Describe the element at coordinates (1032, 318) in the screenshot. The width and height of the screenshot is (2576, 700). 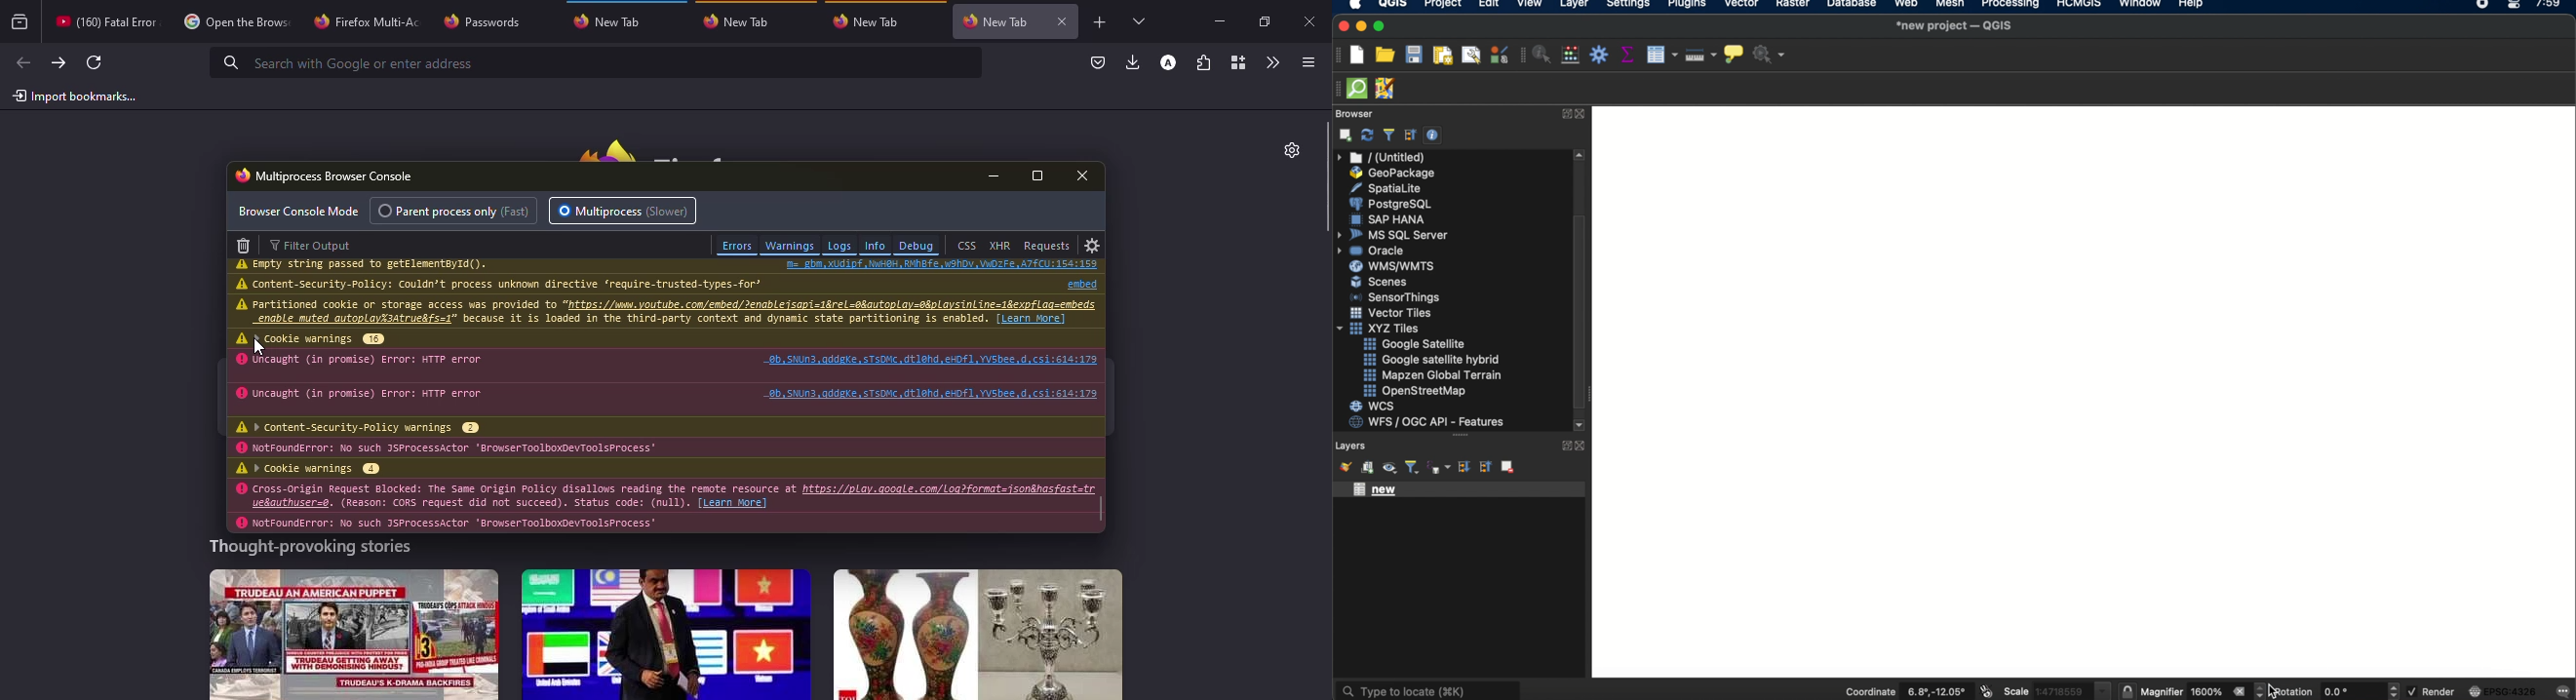
I see `learn more` at that location.